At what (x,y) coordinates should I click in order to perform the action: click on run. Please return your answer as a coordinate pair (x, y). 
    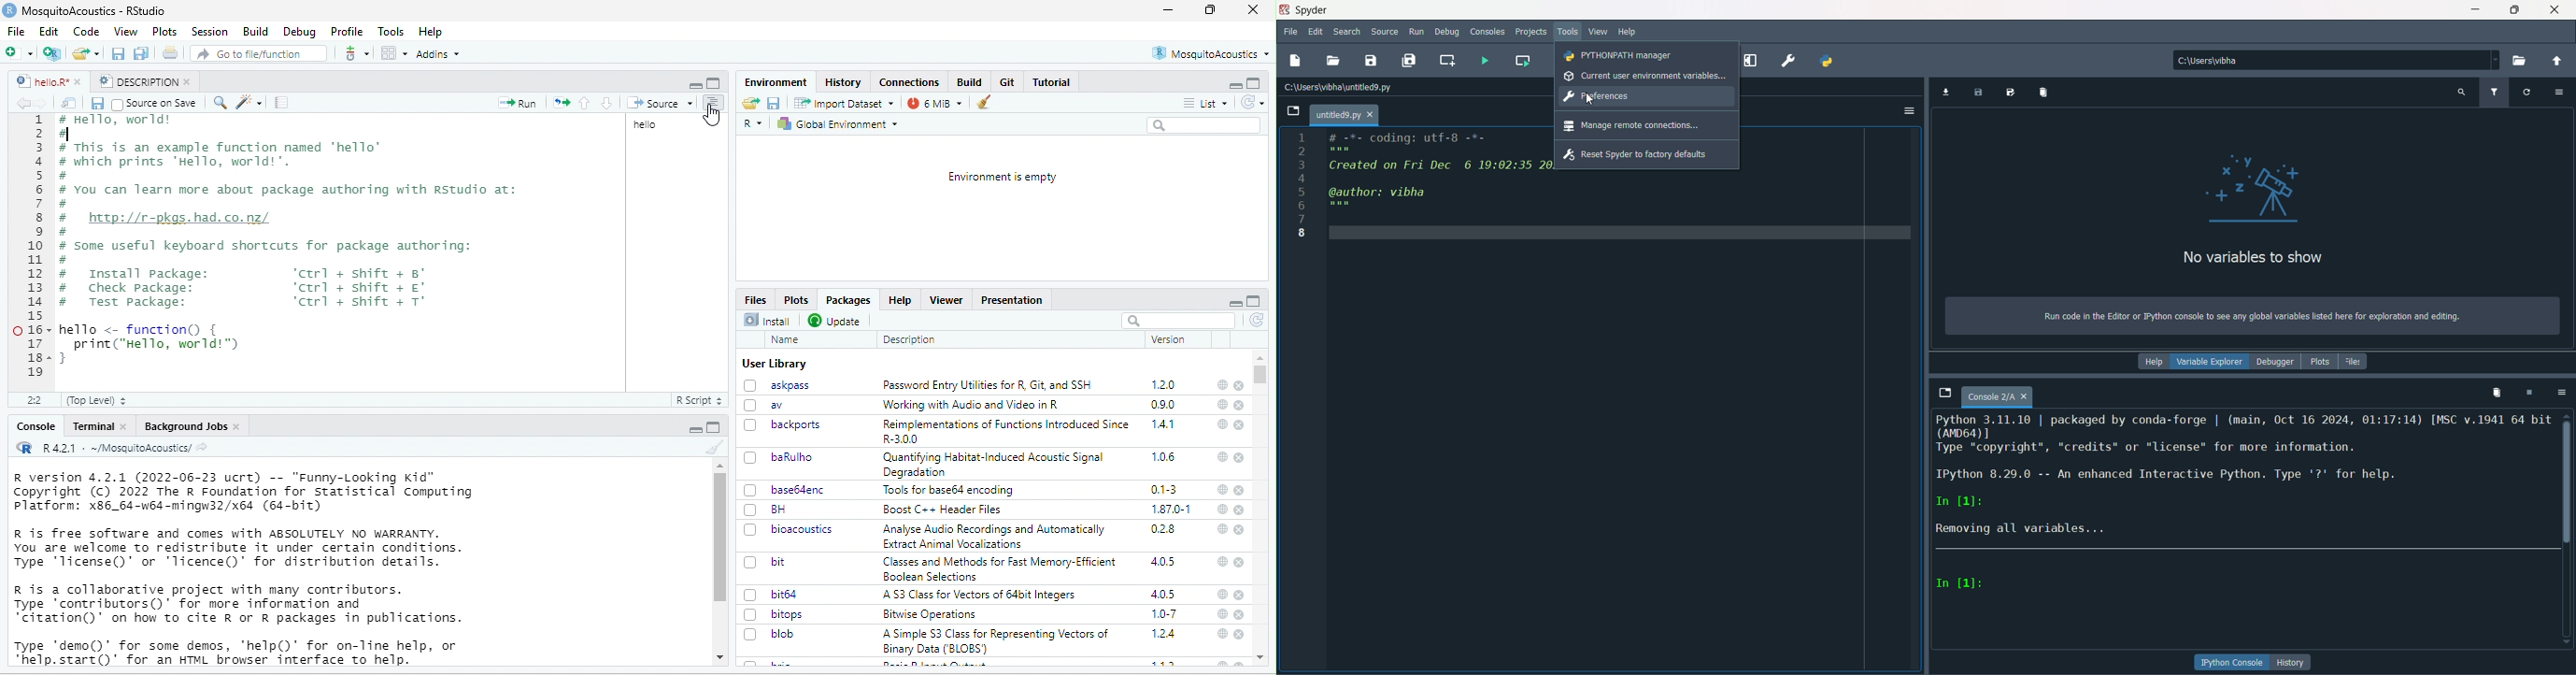
    Looking at the image, I should click on (1417, 32).